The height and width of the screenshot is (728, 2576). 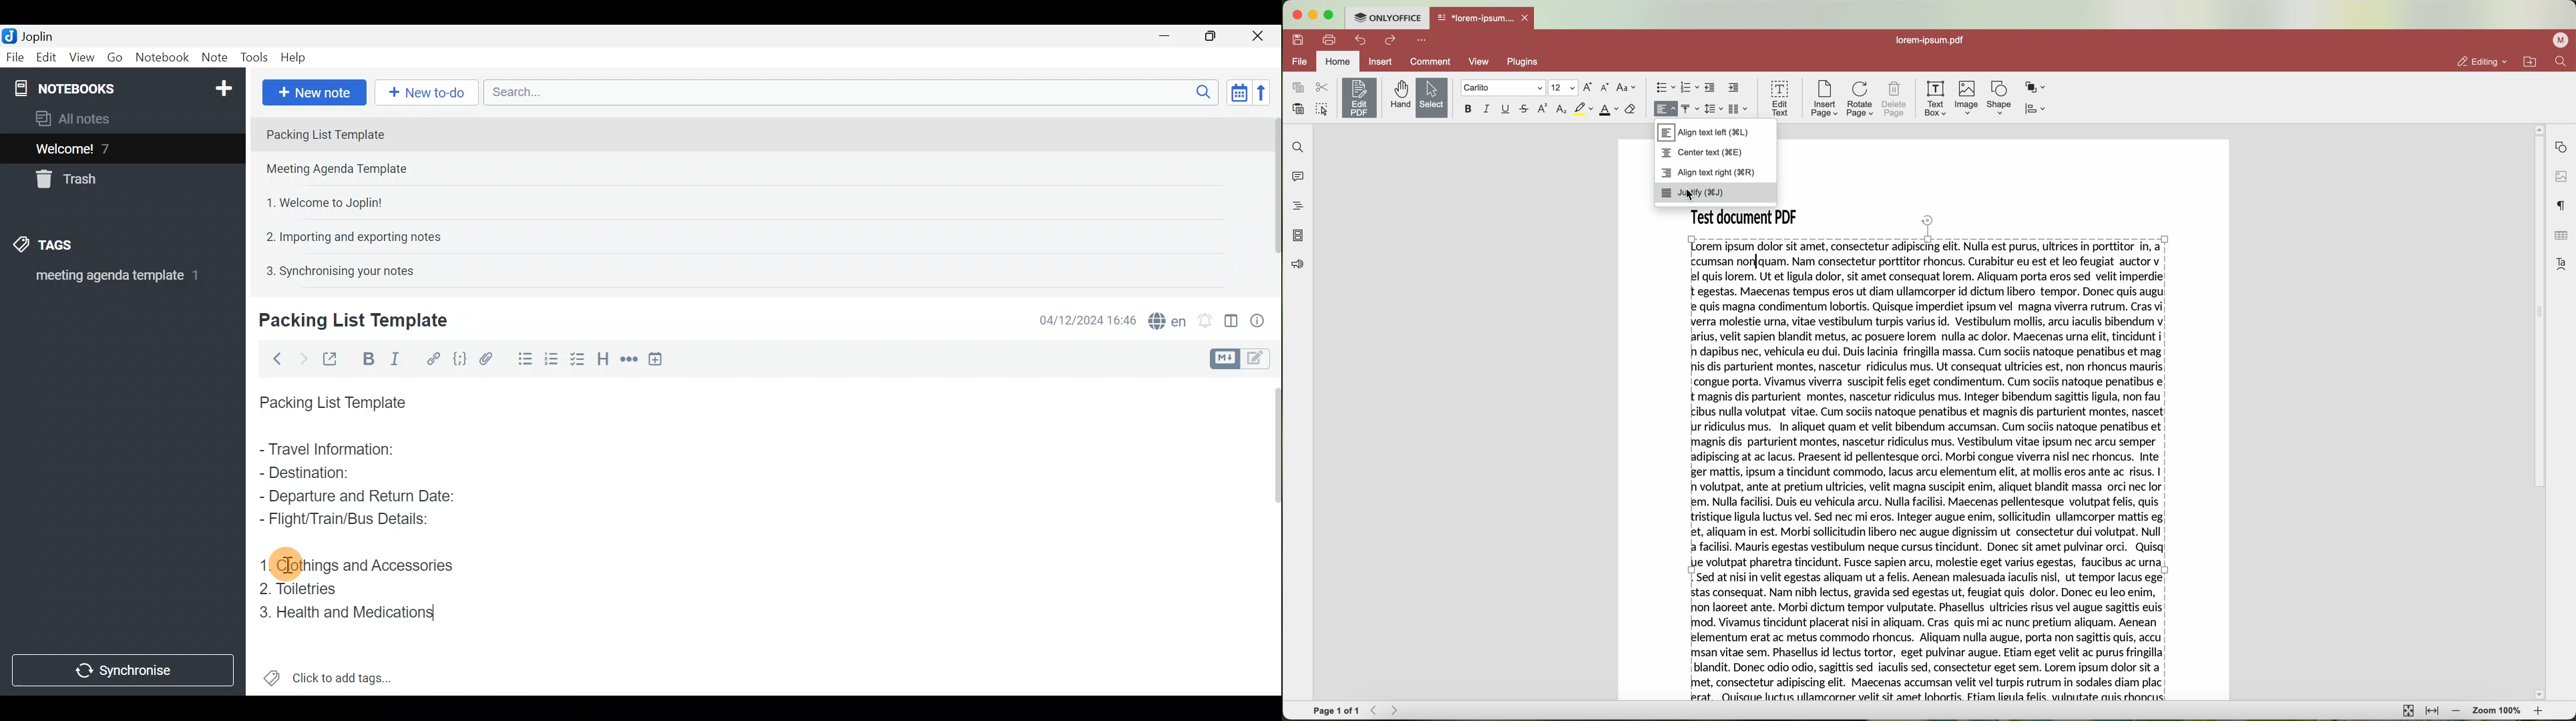 I want to click on find, so click(x=1298, y=148).